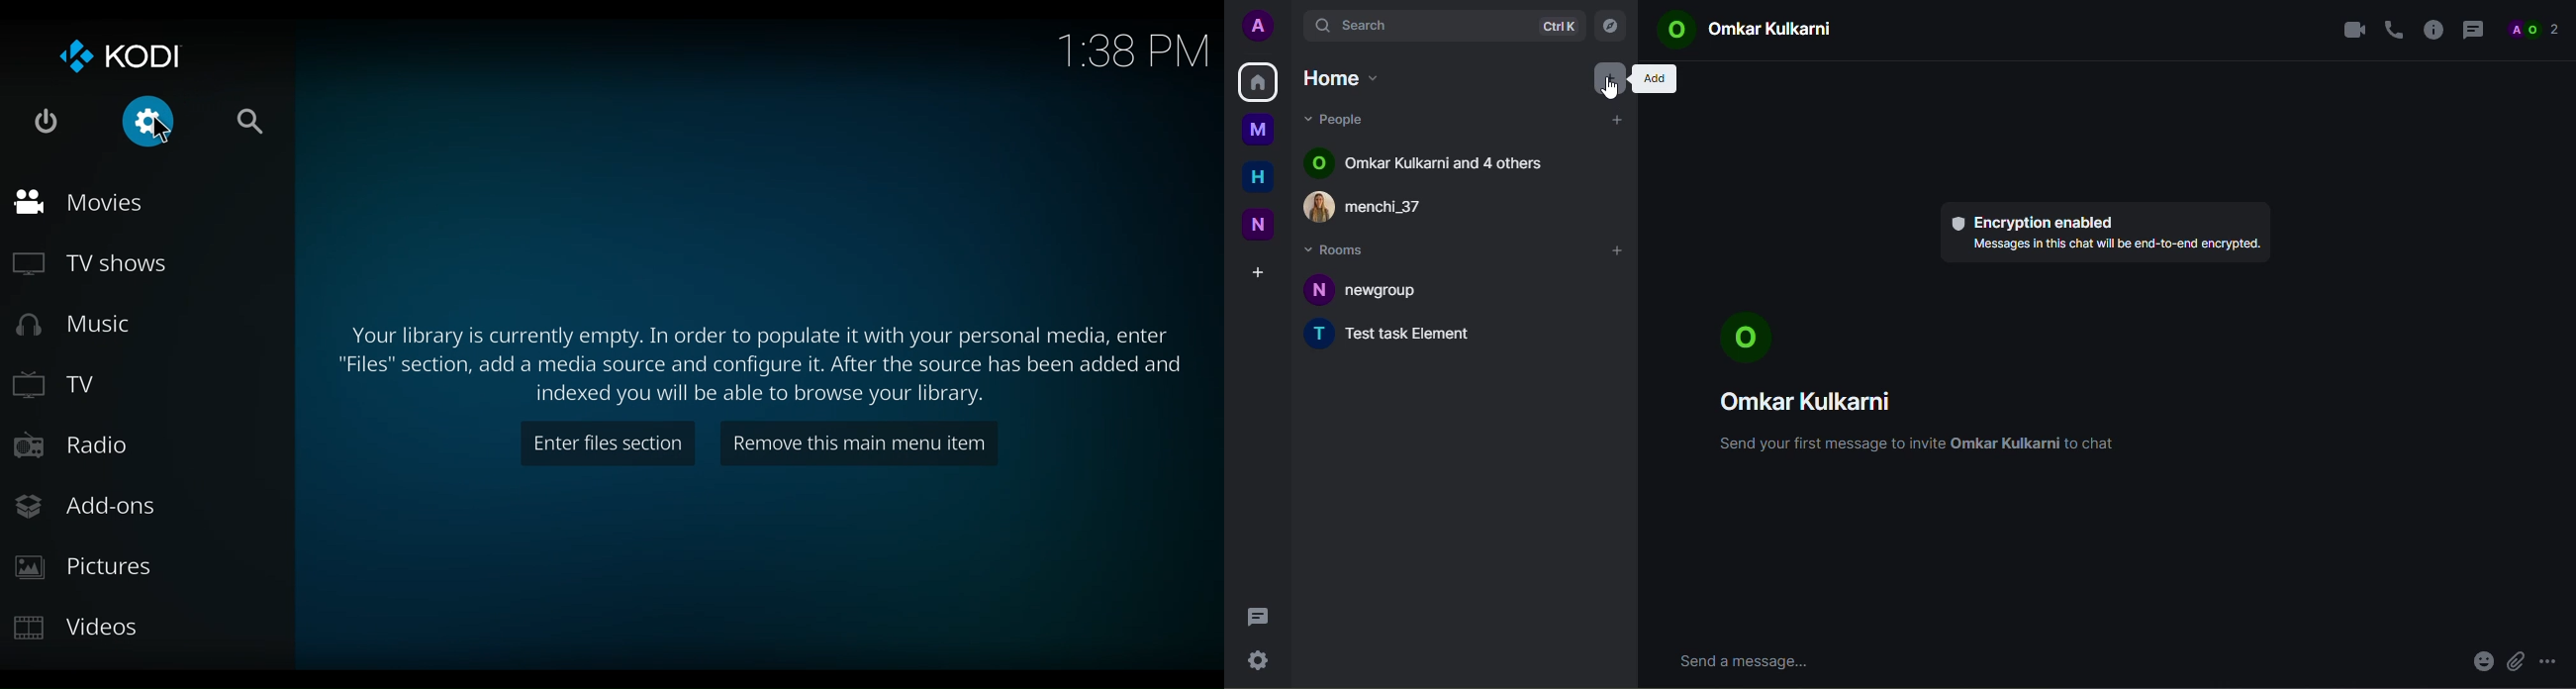 This screenshot has width=2576, height=700. Describe the element at coordinates (1133, 53) in the screenshot. I see `Time` at that location.